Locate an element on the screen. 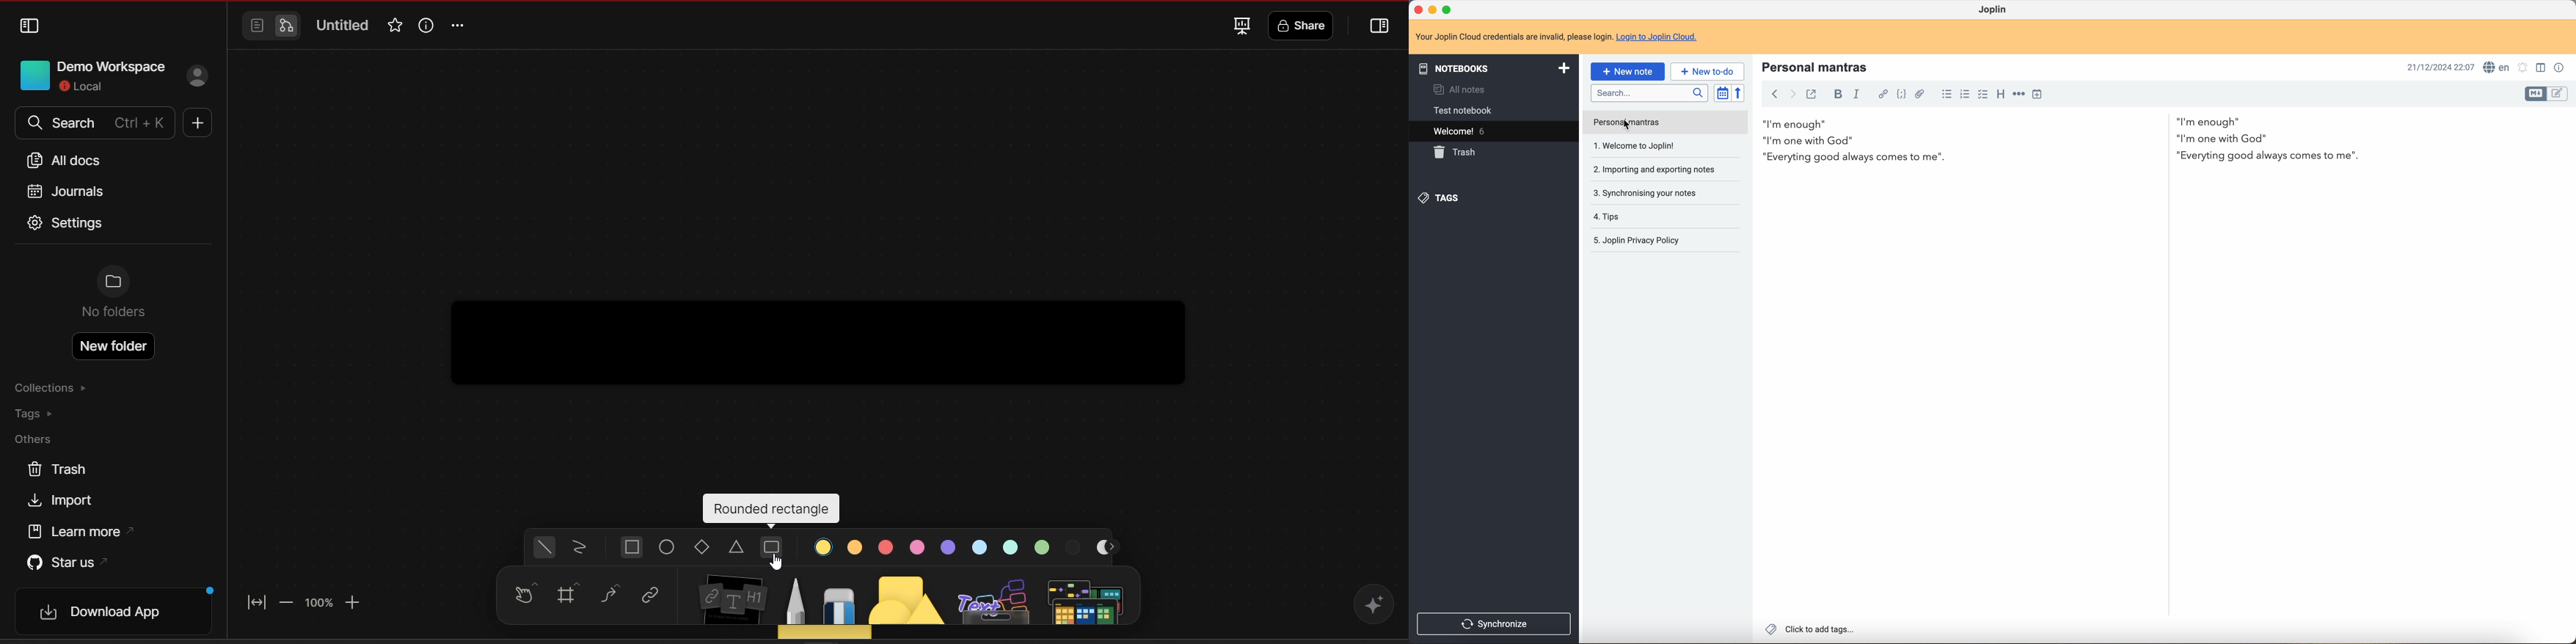  additional tools is located at coordinates (1088, 600).